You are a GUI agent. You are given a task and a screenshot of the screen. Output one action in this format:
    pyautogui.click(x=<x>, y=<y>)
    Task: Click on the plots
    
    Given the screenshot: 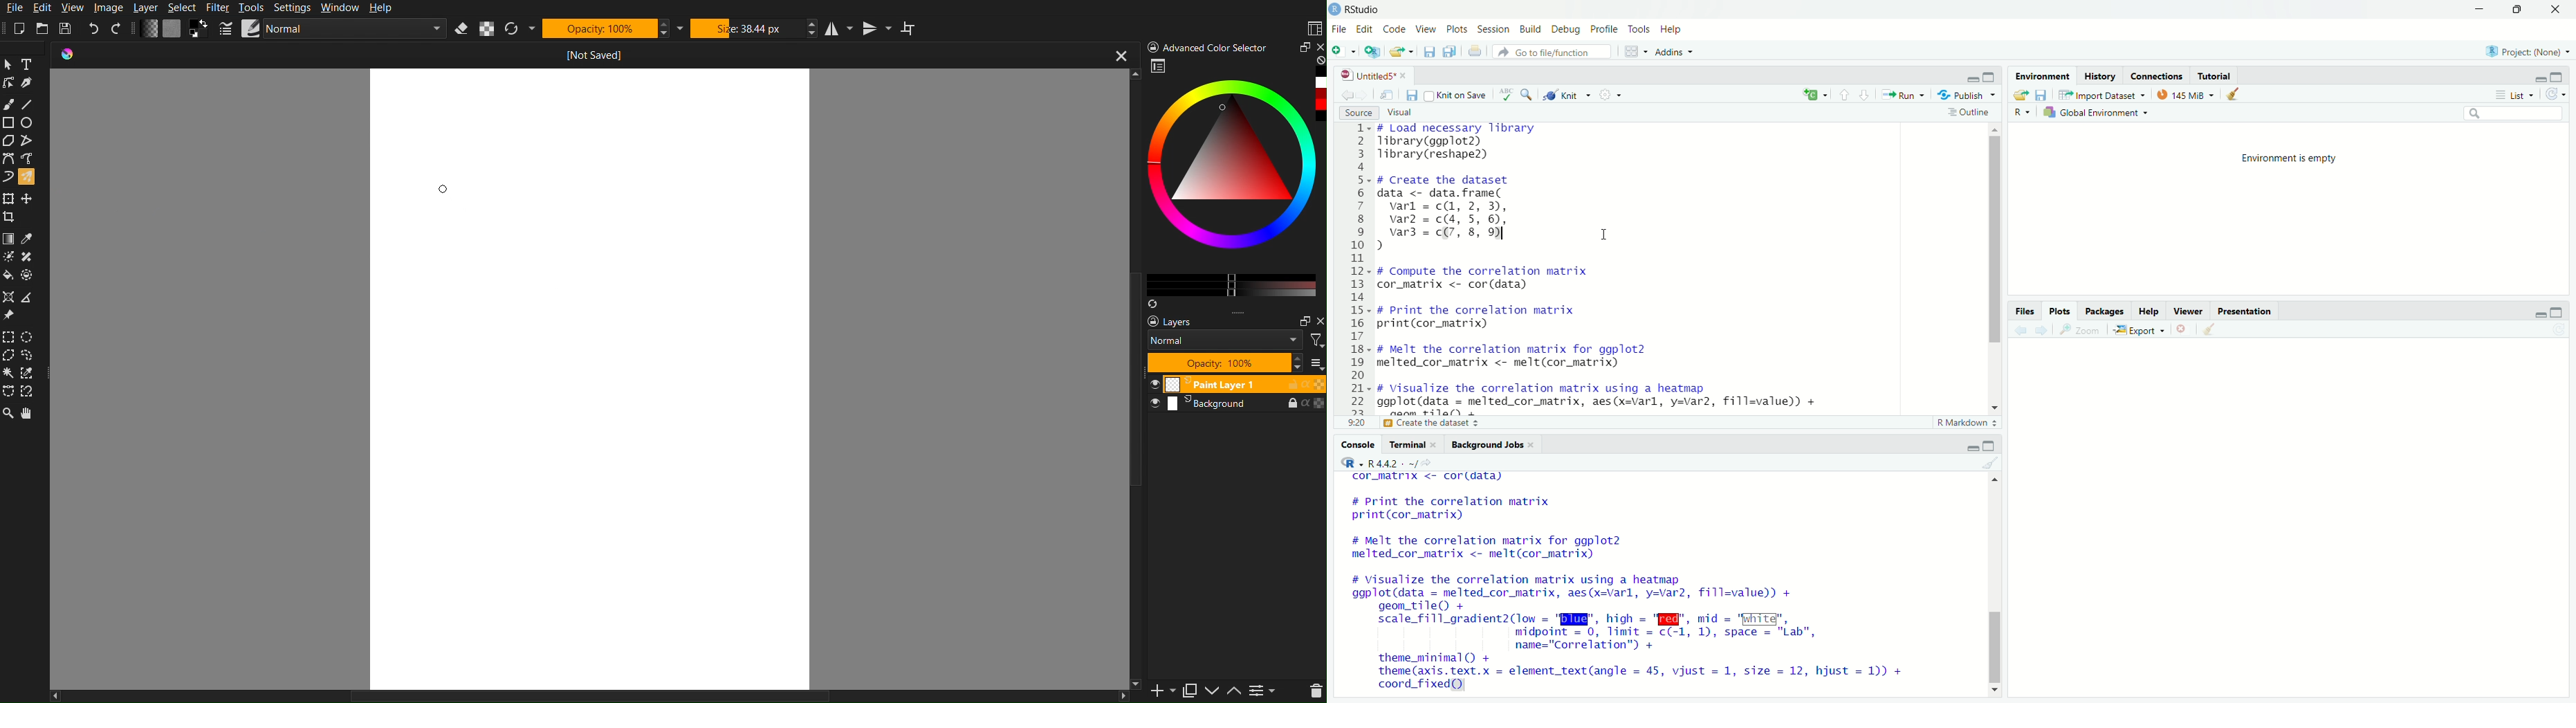 What is the action you would take?
    pyautogui.click(x=1457, y=29)
    